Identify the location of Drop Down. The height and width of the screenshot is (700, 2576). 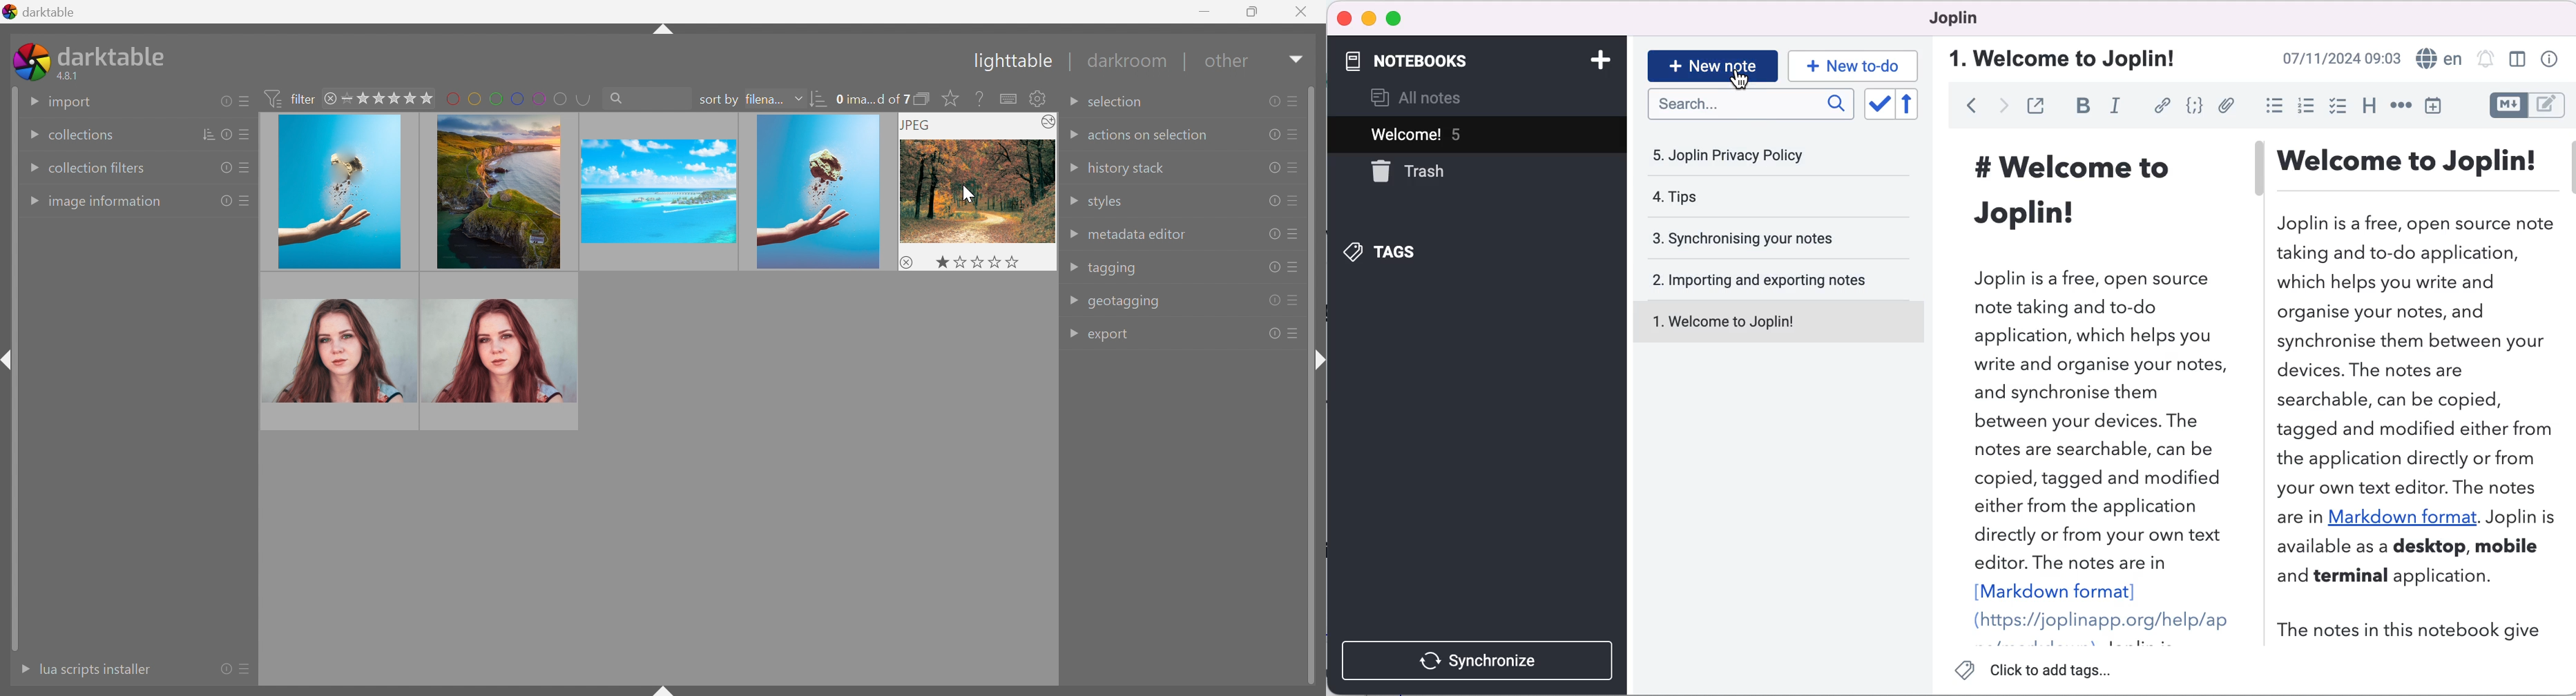
(1071, 169).